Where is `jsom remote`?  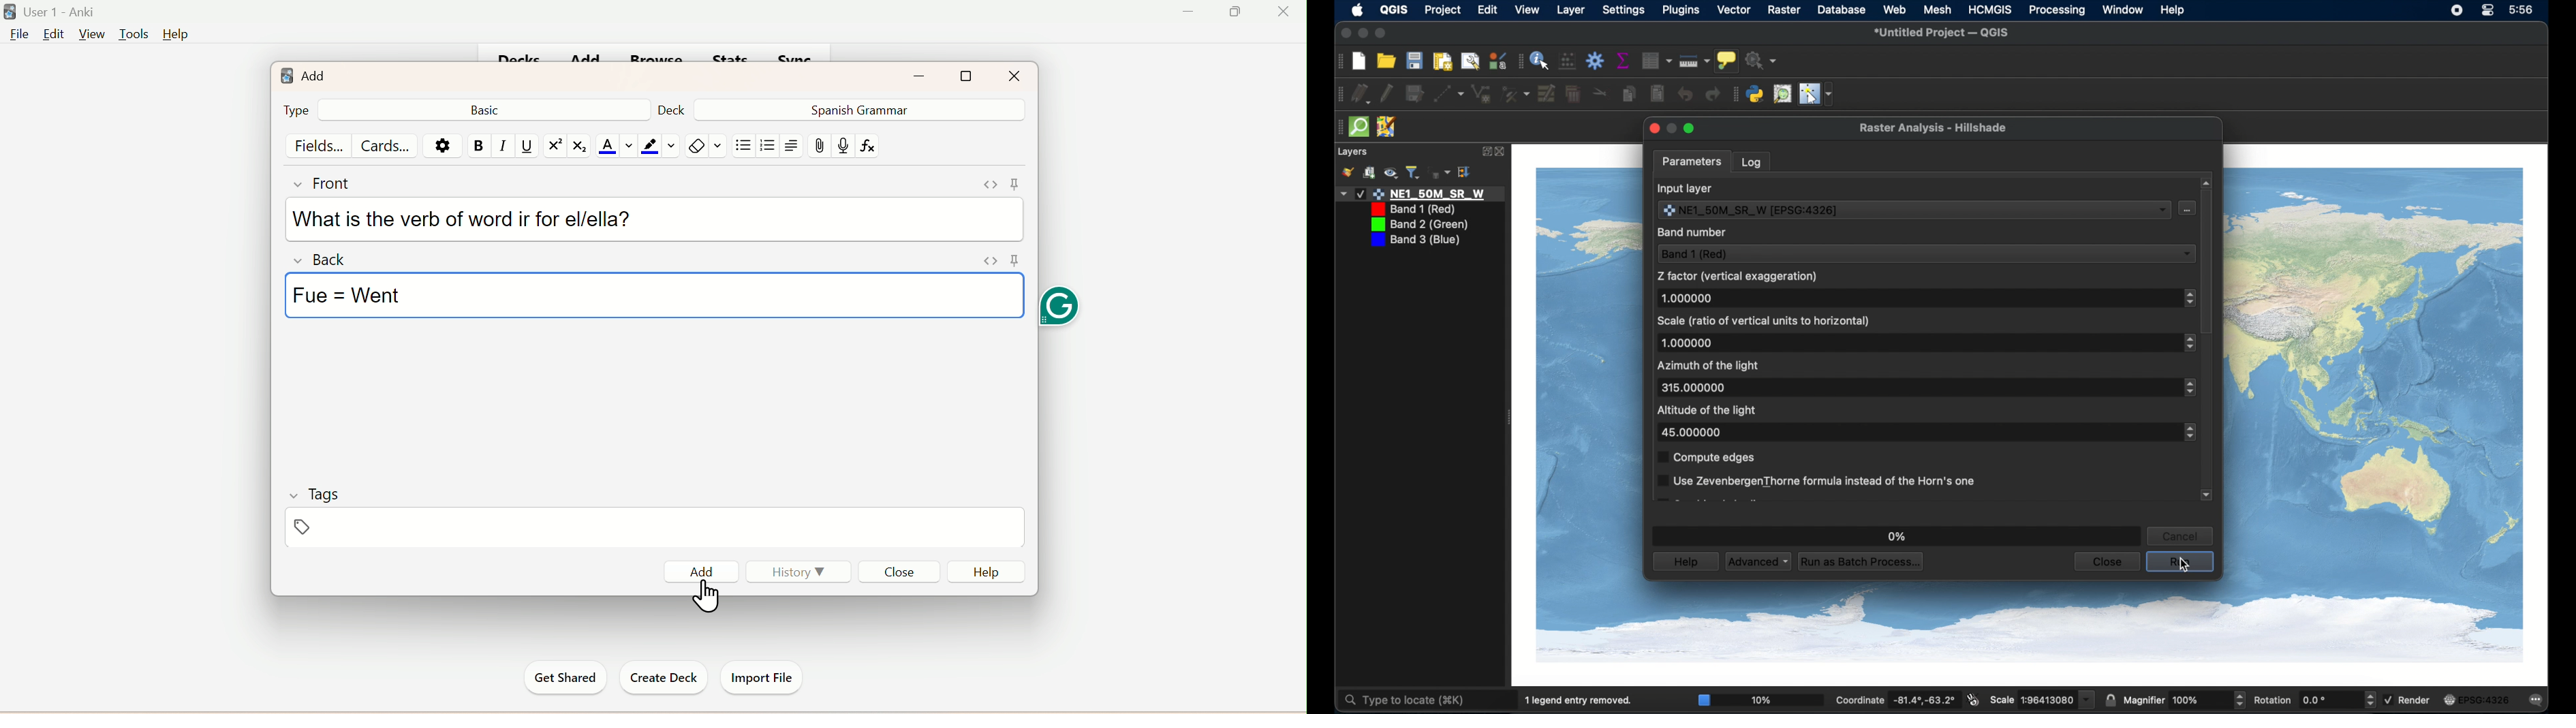
jsom remote is located at coordinates (1387, 126).